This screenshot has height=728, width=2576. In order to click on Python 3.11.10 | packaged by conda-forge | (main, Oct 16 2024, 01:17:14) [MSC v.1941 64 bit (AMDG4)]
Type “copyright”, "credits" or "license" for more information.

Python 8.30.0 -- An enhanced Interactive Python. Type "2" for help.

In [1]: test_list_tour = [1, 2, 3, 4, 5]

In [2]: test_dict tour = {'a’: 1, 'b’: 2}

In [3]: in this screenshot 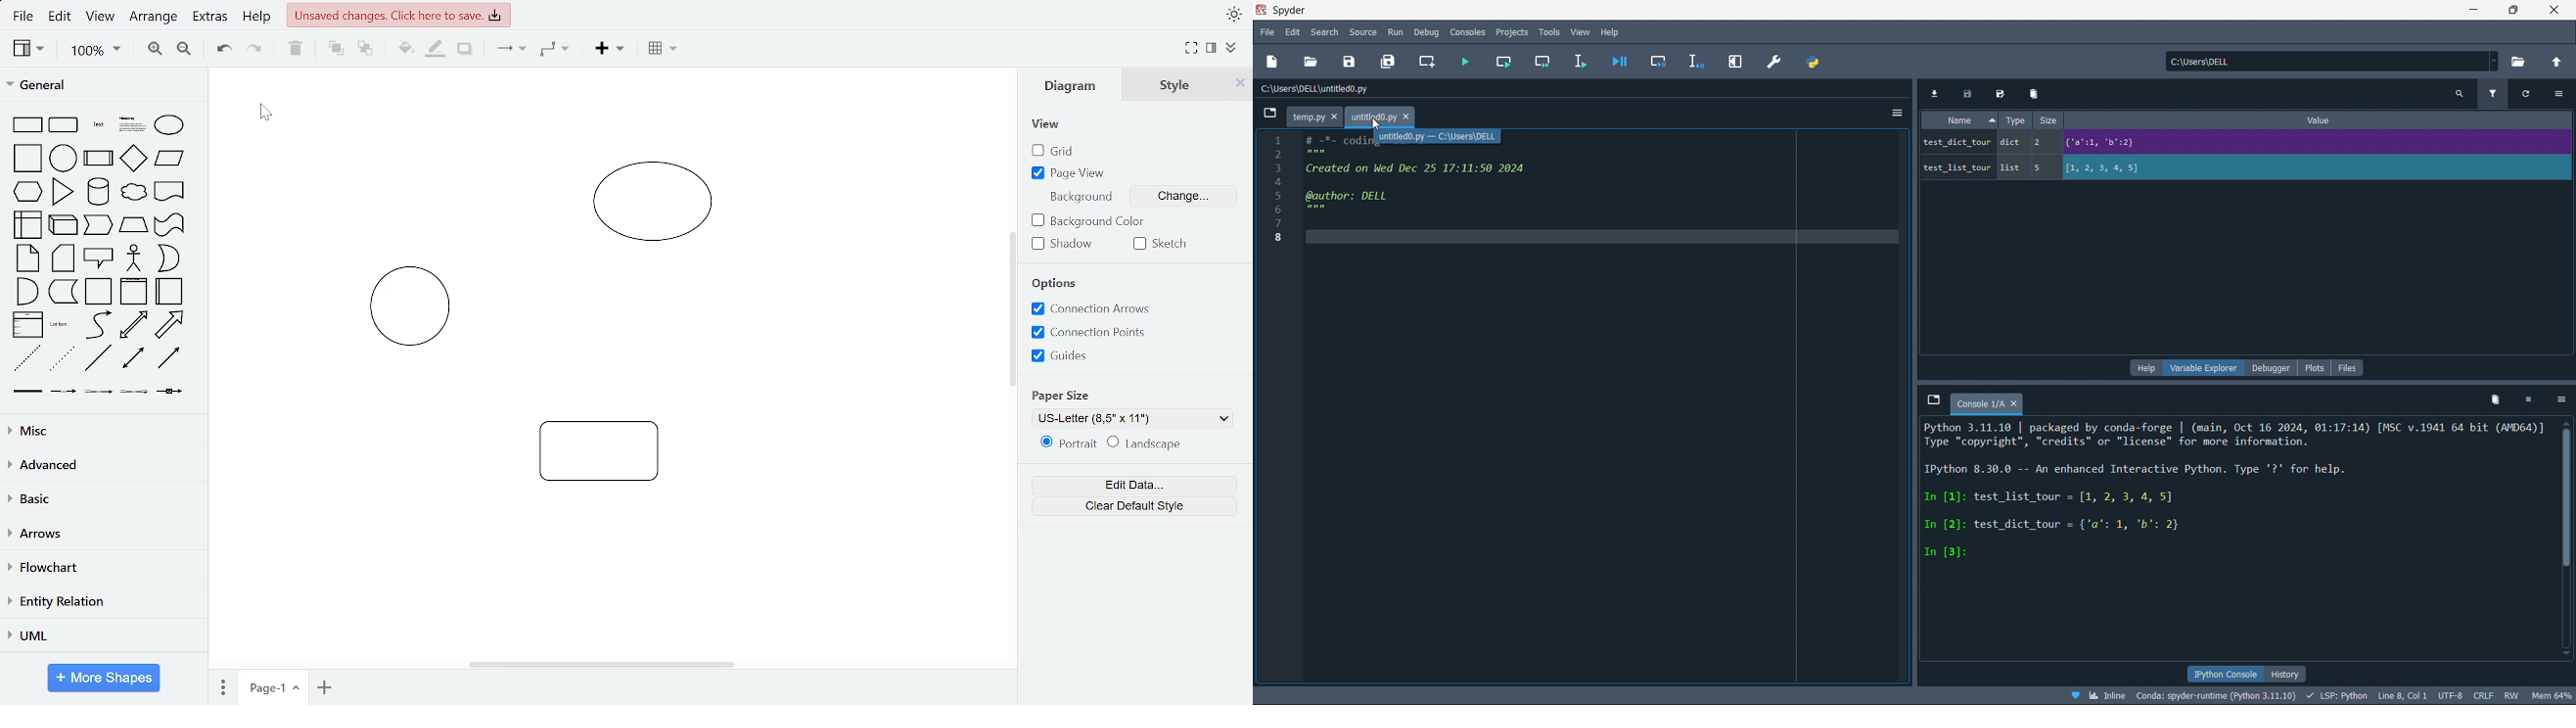, I will do `click(2235, 511)`.